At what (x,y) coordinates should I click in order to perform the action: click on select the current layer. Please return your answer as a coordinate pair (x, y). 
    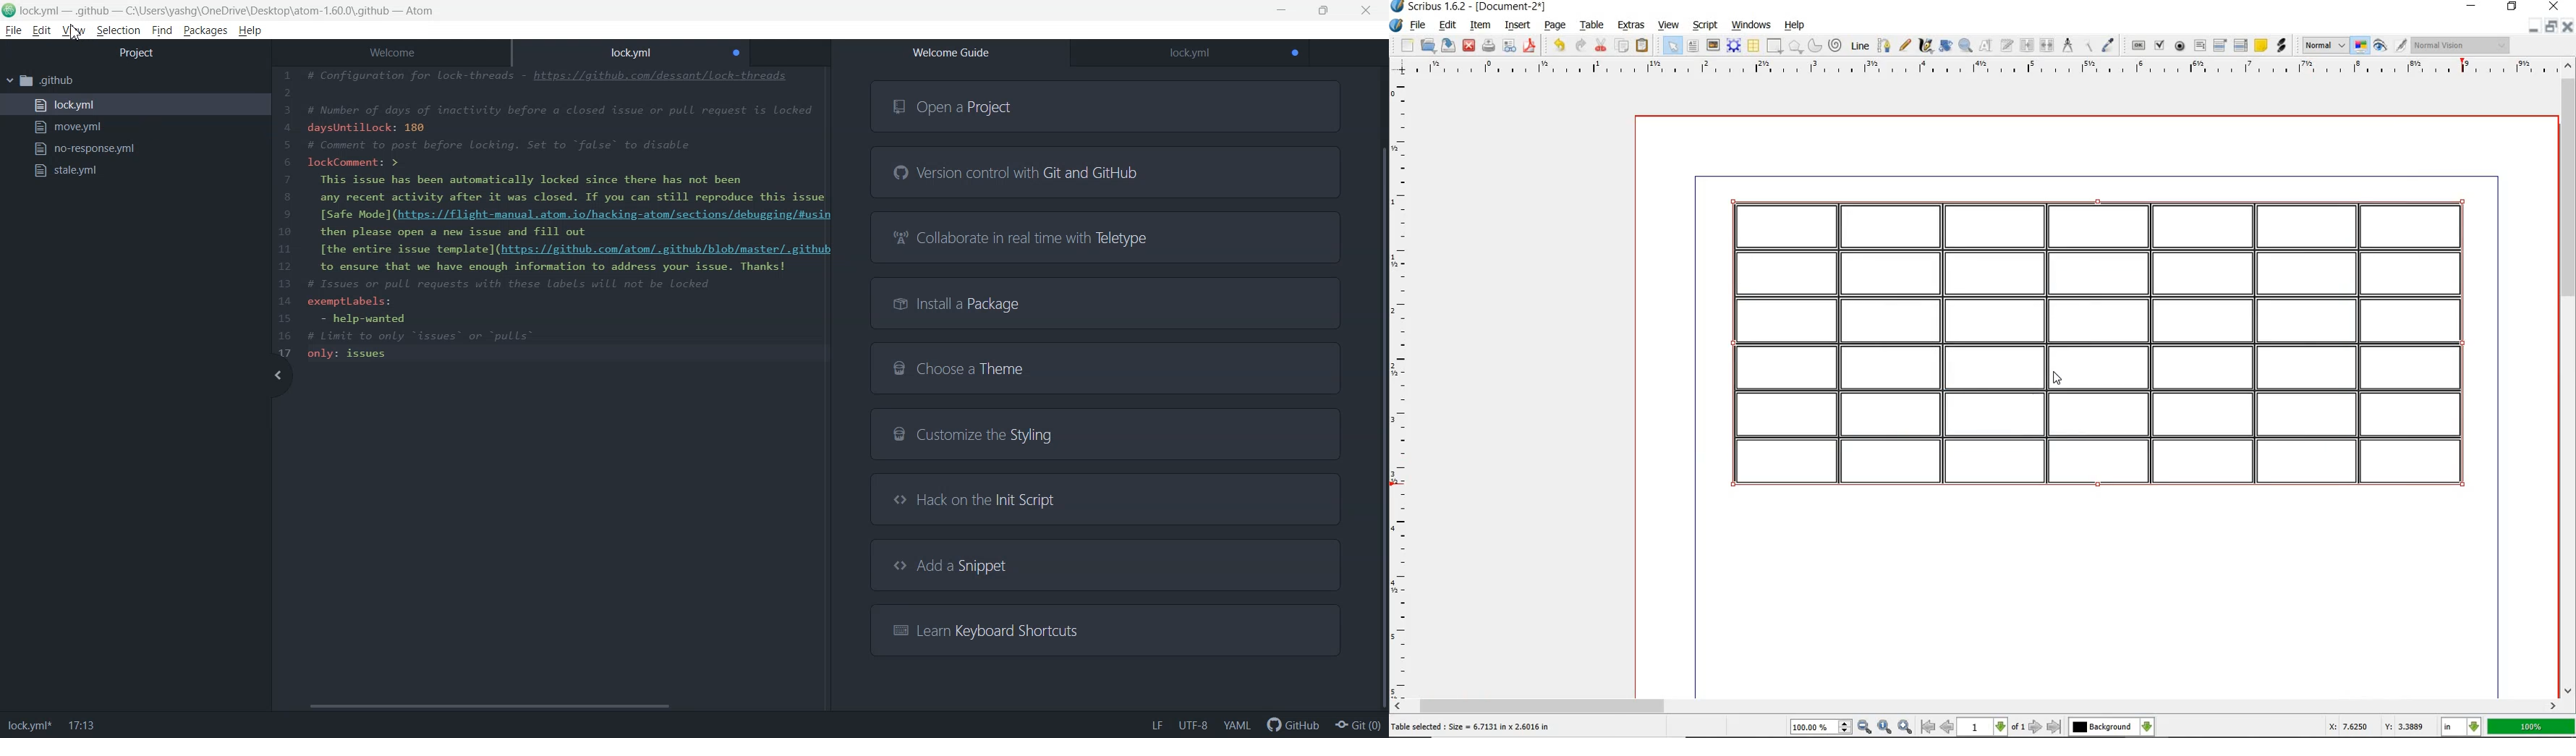
    Looking at the image, I should click on (2111, 728).